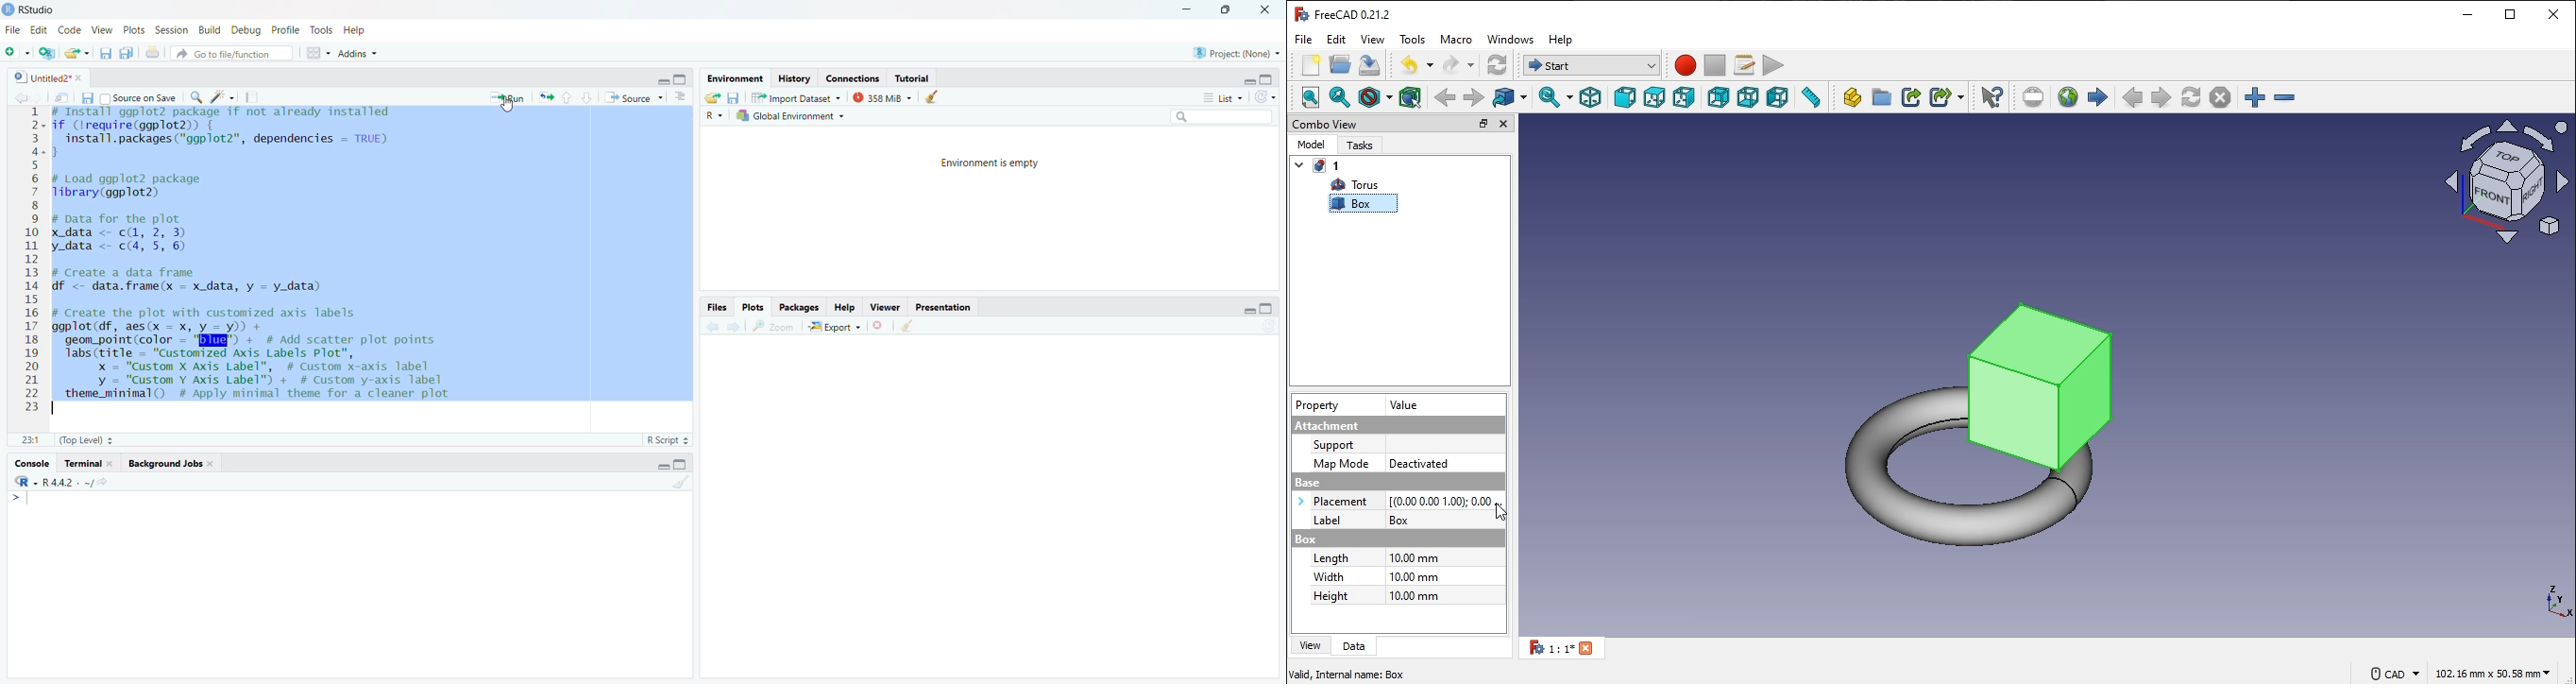 Image resolution: width=2576 pixels, height=700 pixels. What do you see at coordinates (1273, 77) in the screenshot?
I see `maximise` at bounding box center [1273, 77].